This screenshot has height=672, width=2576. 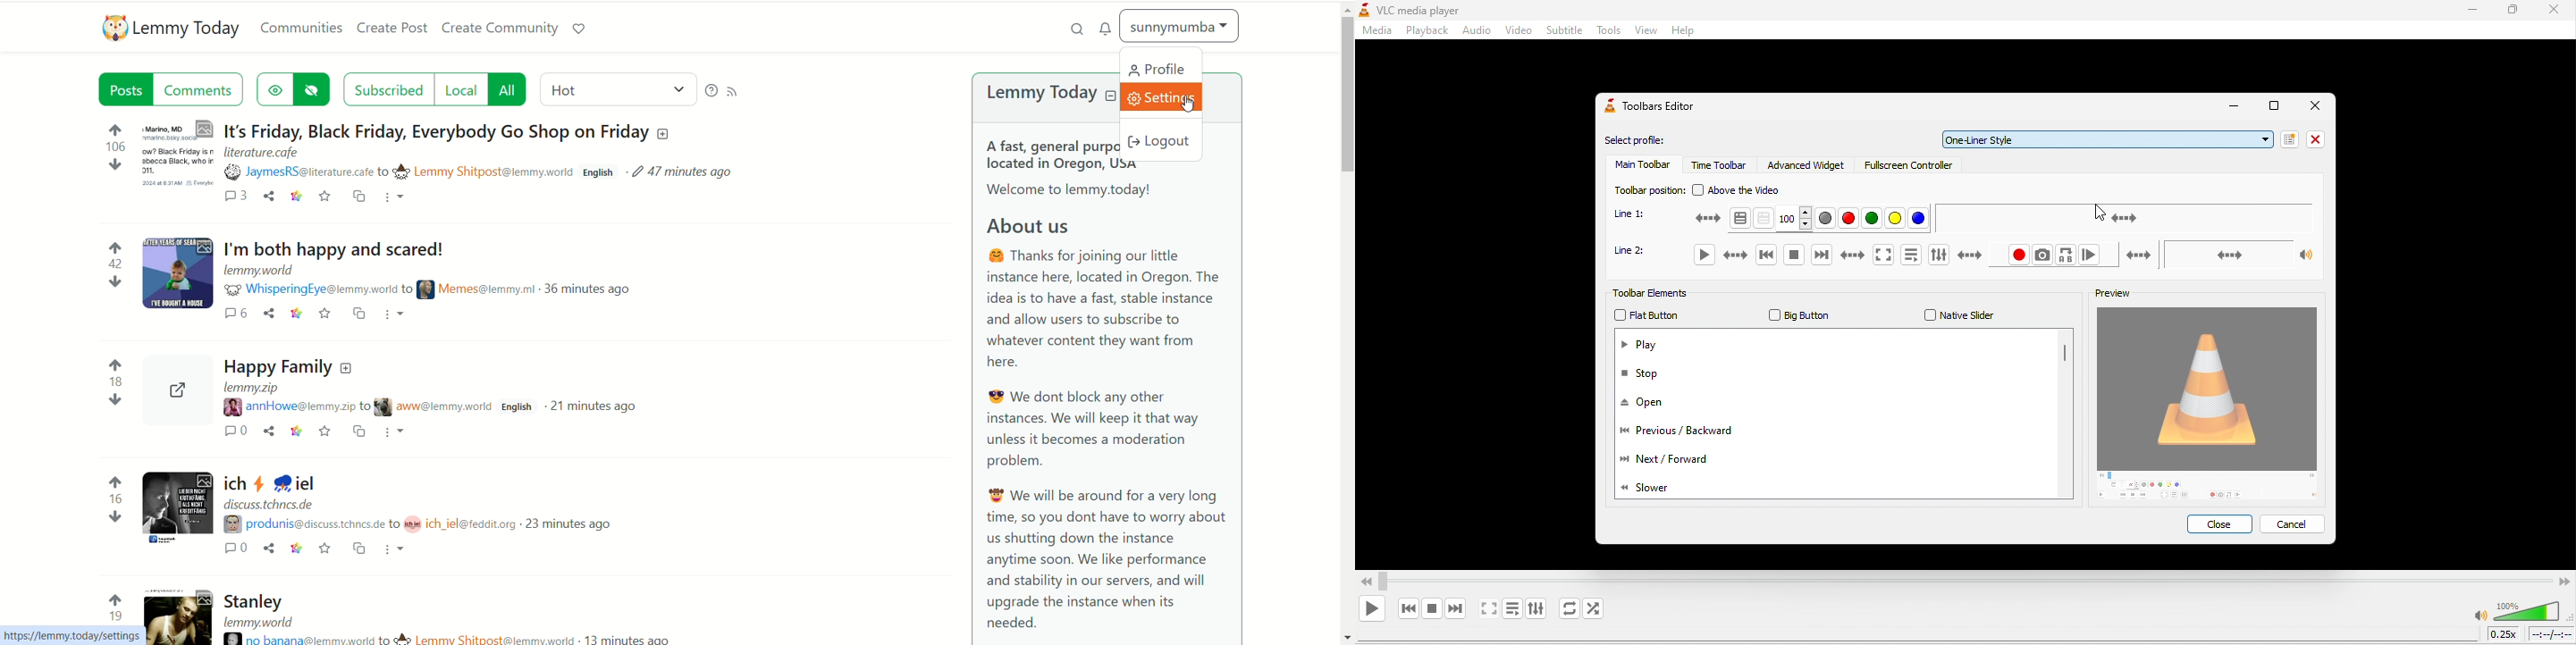 What do you see at coordinates (2233, 107) in the screenshot?
I see `minimize` at bounding box center [2233, 107].